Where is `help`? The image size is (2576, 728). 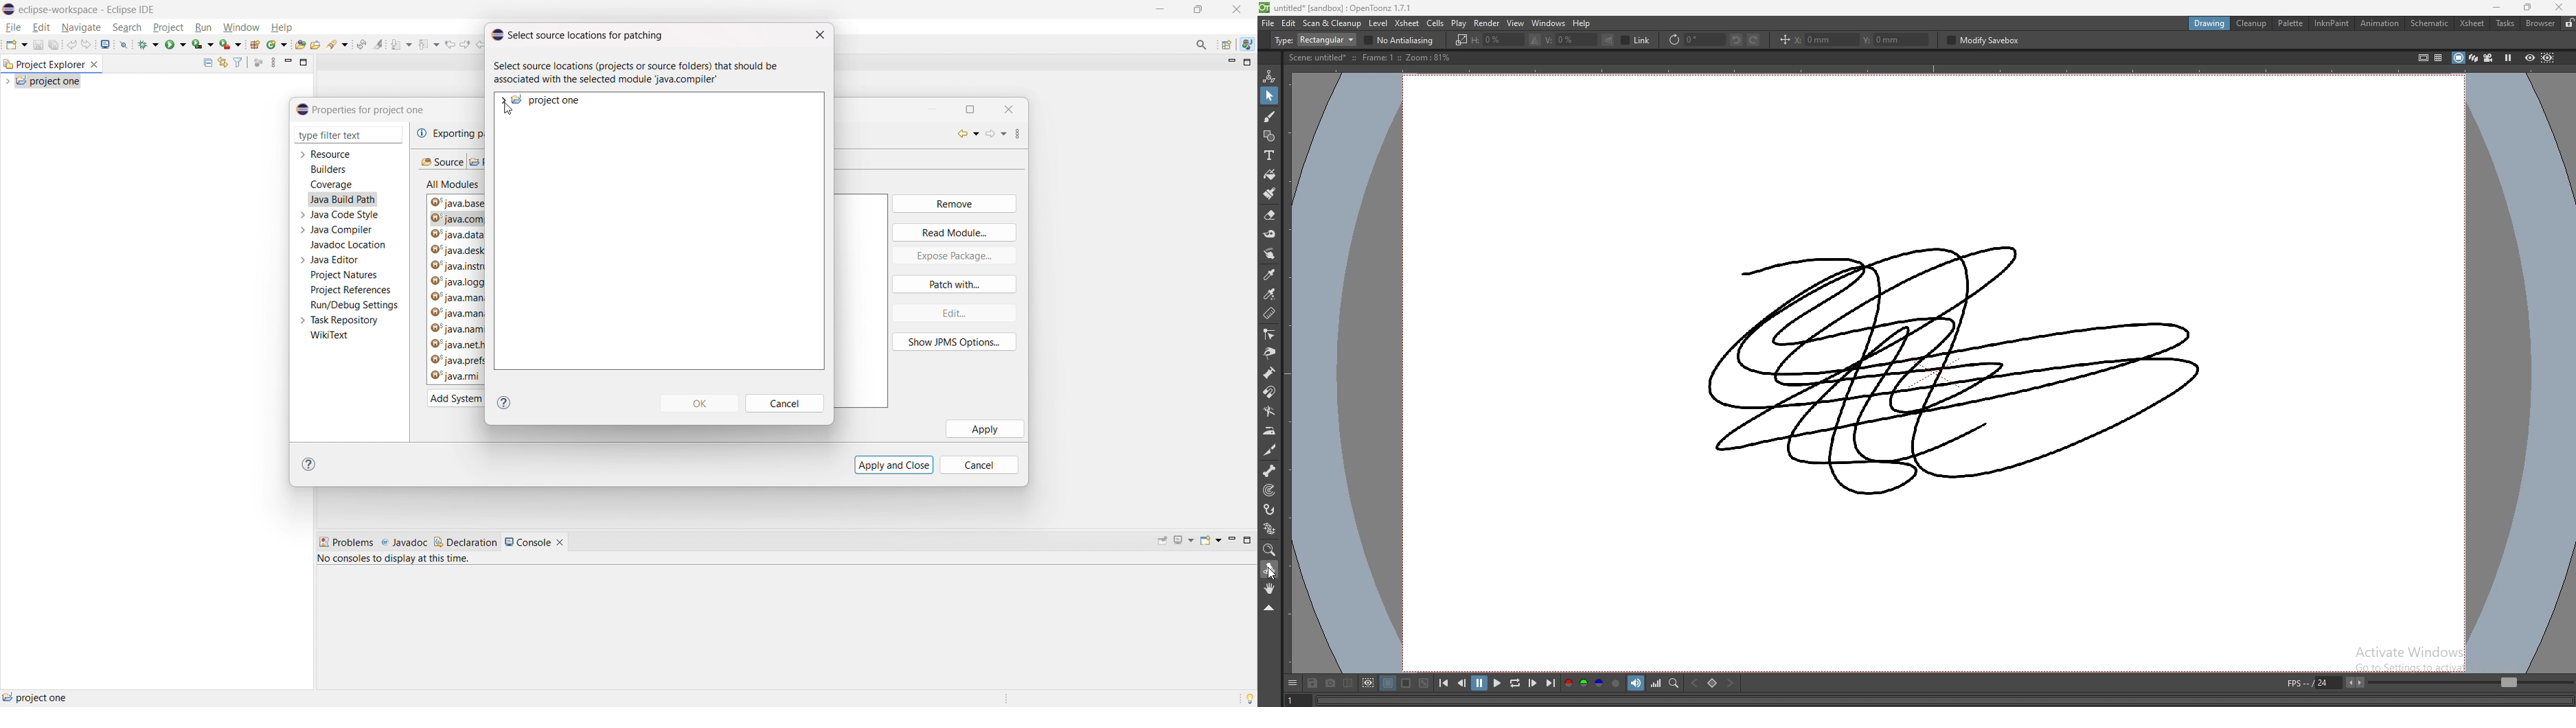
help is located at coordinates (504, 403).